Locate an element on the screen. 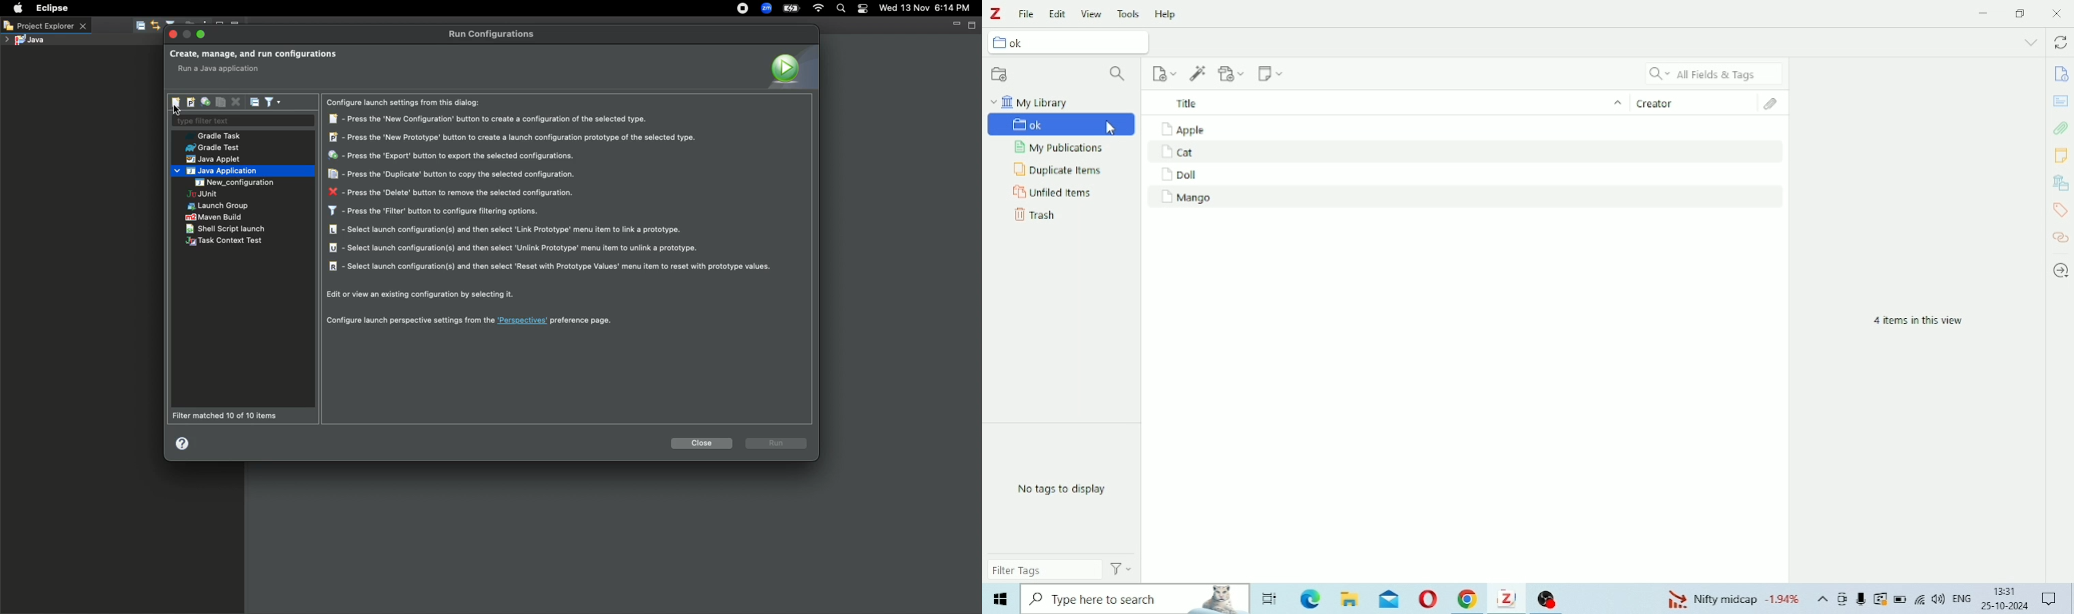  25-10-2024 is located at coordinates (2005, 606).